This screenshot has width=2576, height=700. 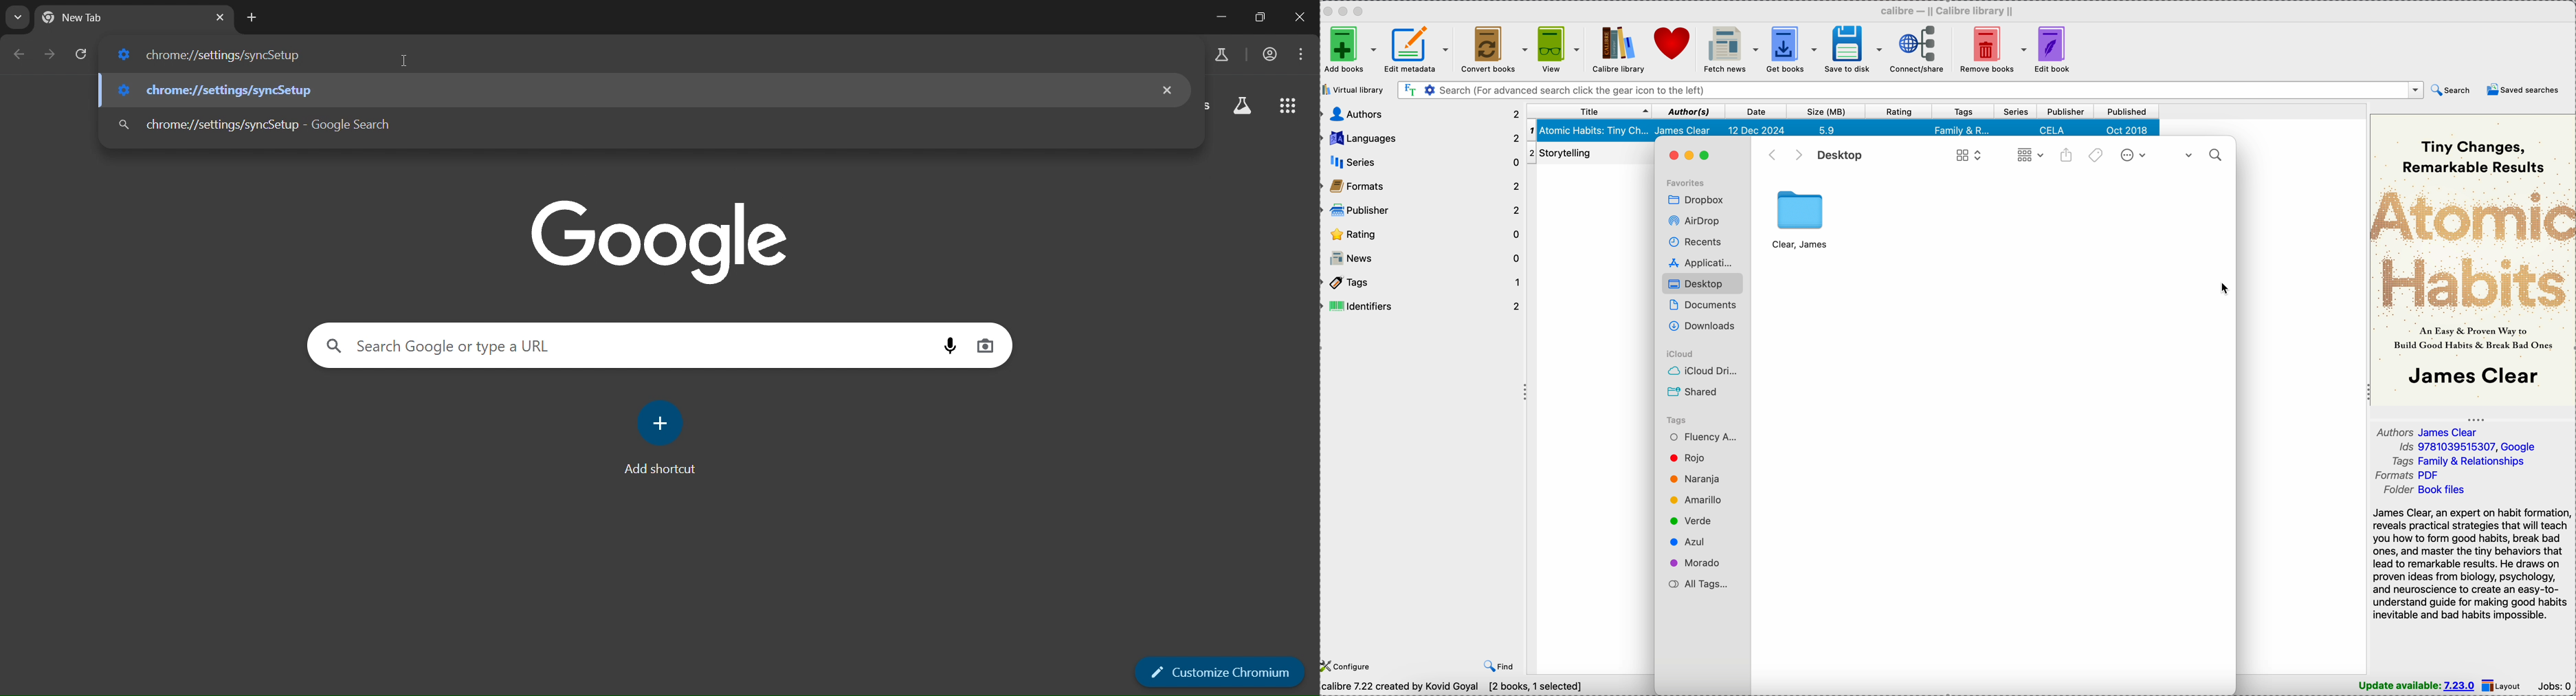 I want to click on Calibre library, so click(x=1618, y=48).